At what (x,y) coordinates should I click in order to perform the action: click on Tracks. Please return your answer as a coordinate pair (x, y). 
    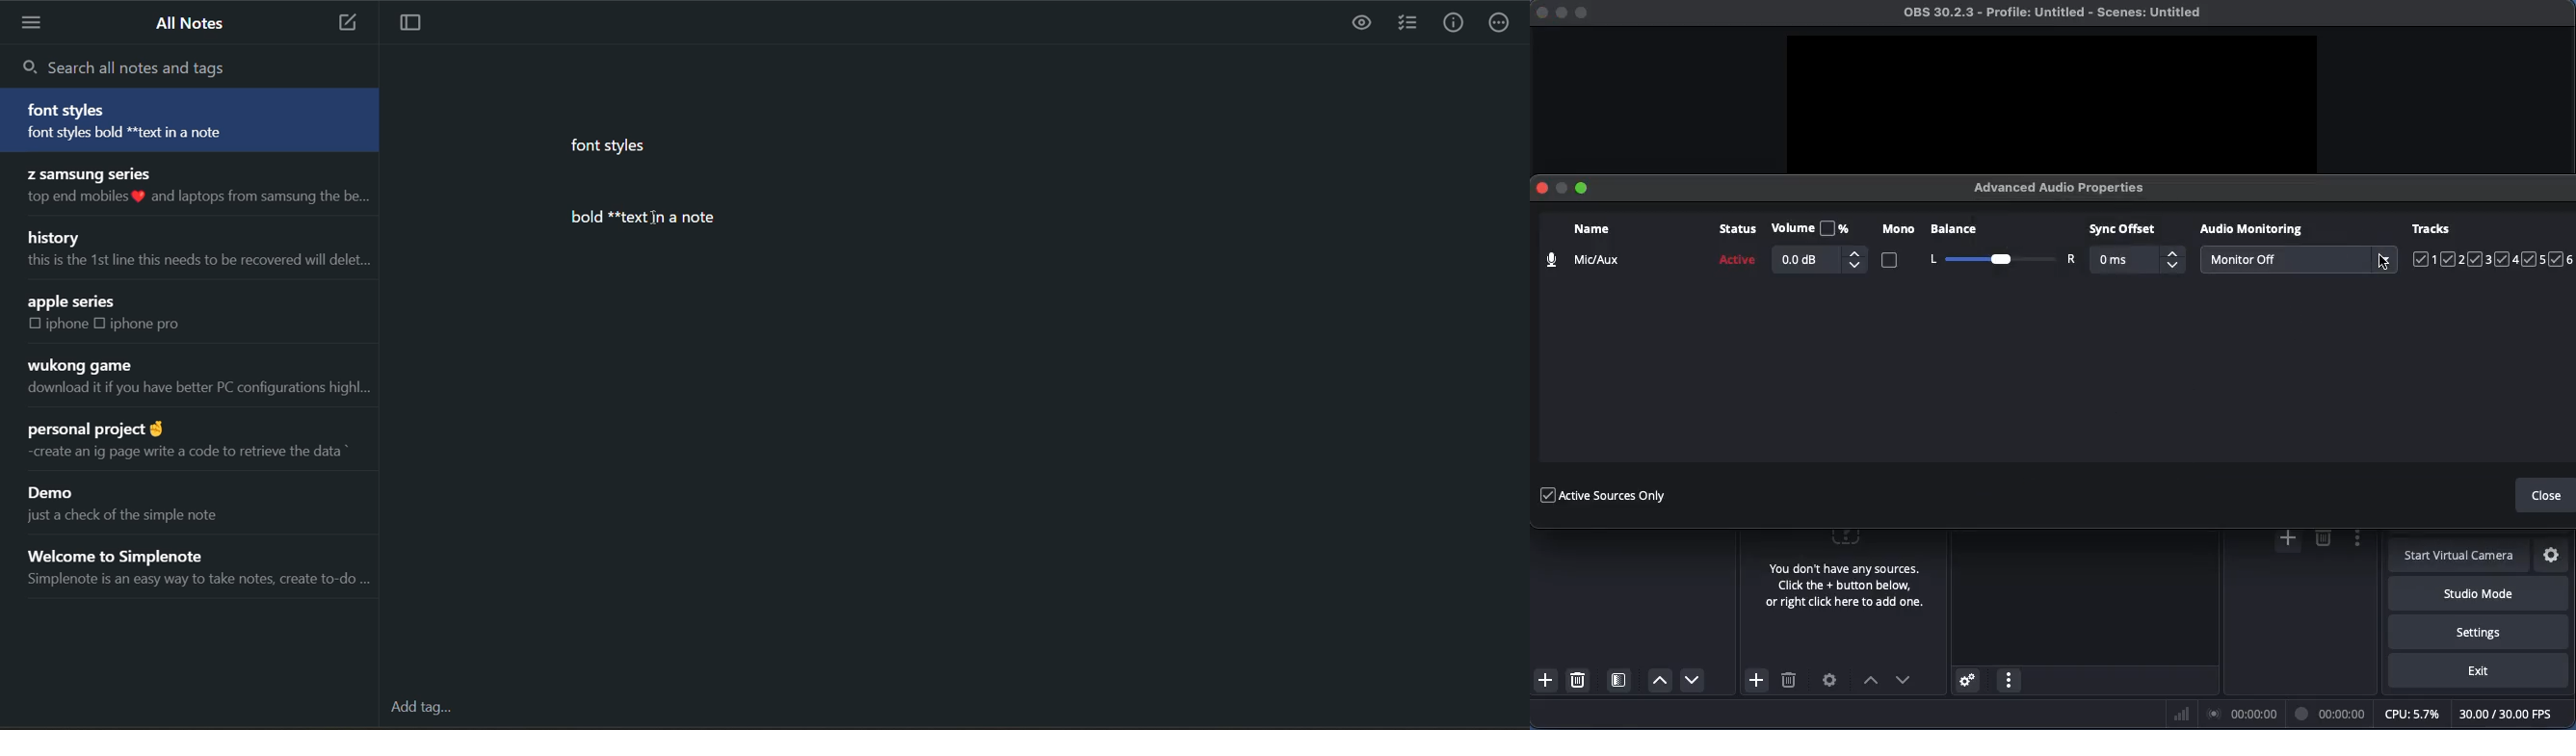
    Looking at the image, I should click on (2493, 245).